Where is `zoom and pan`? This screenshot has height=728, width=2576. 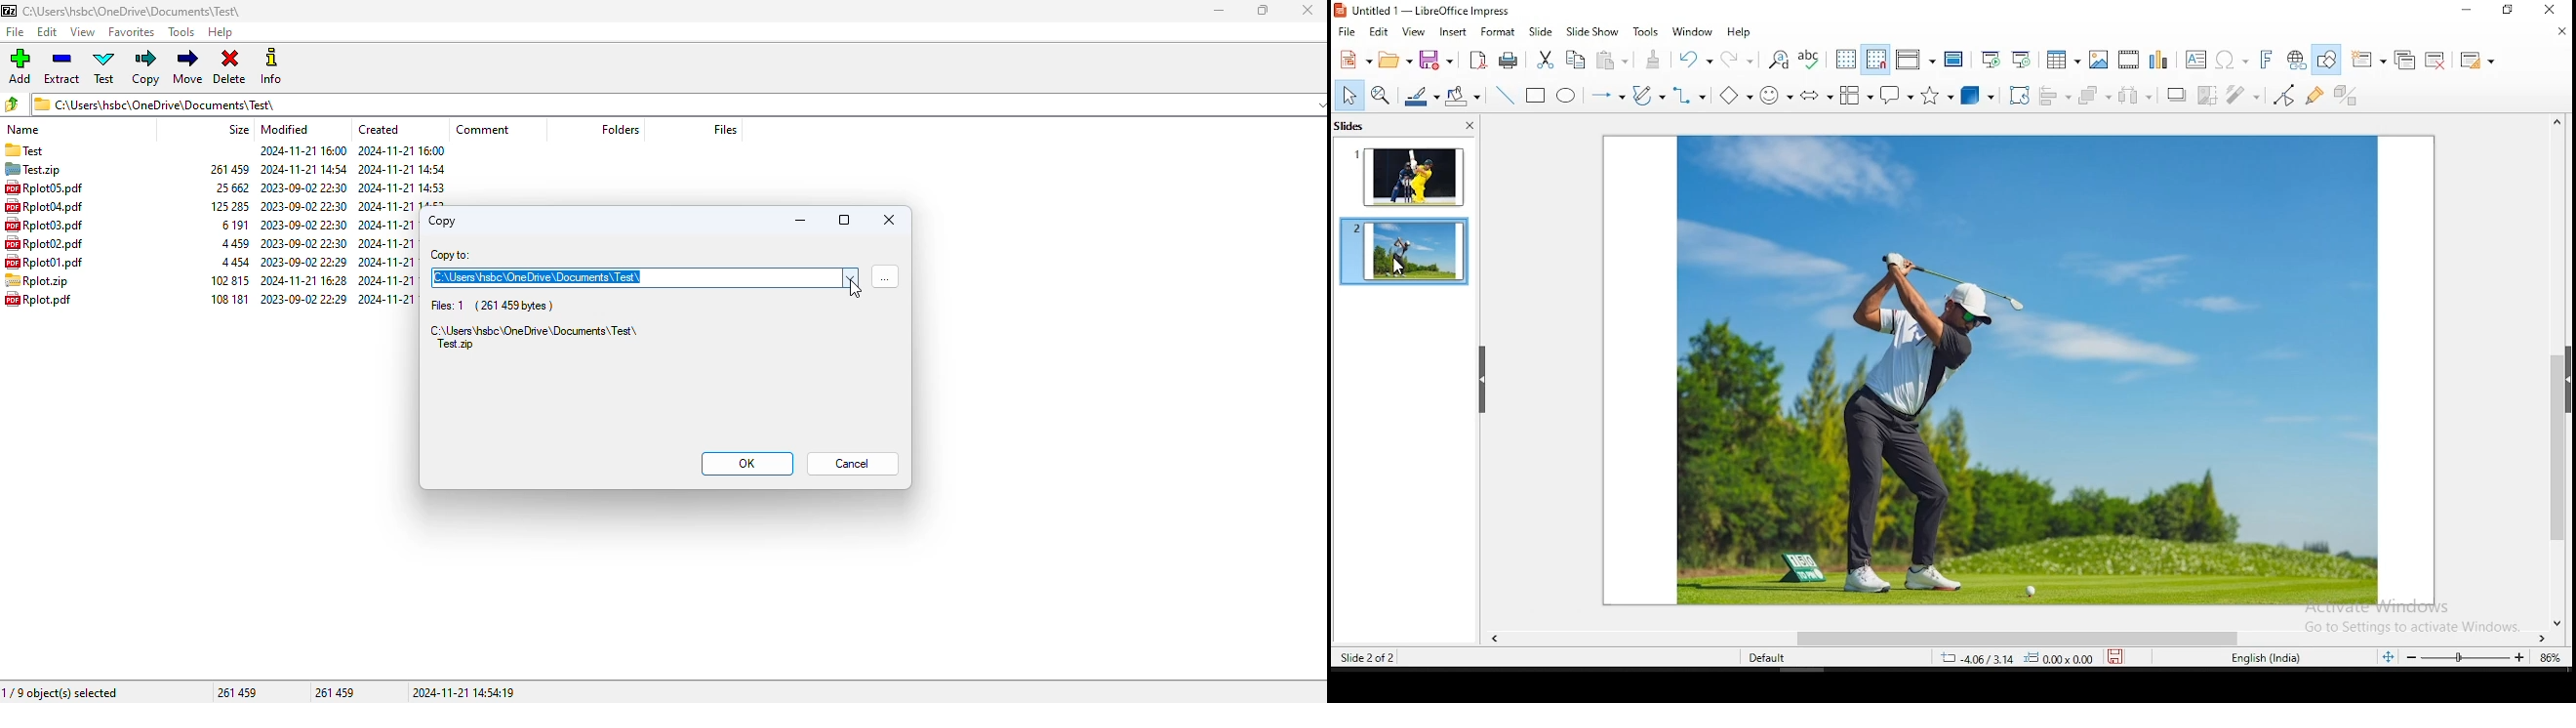
zoom and pan is located at coordinates (1382, 95).